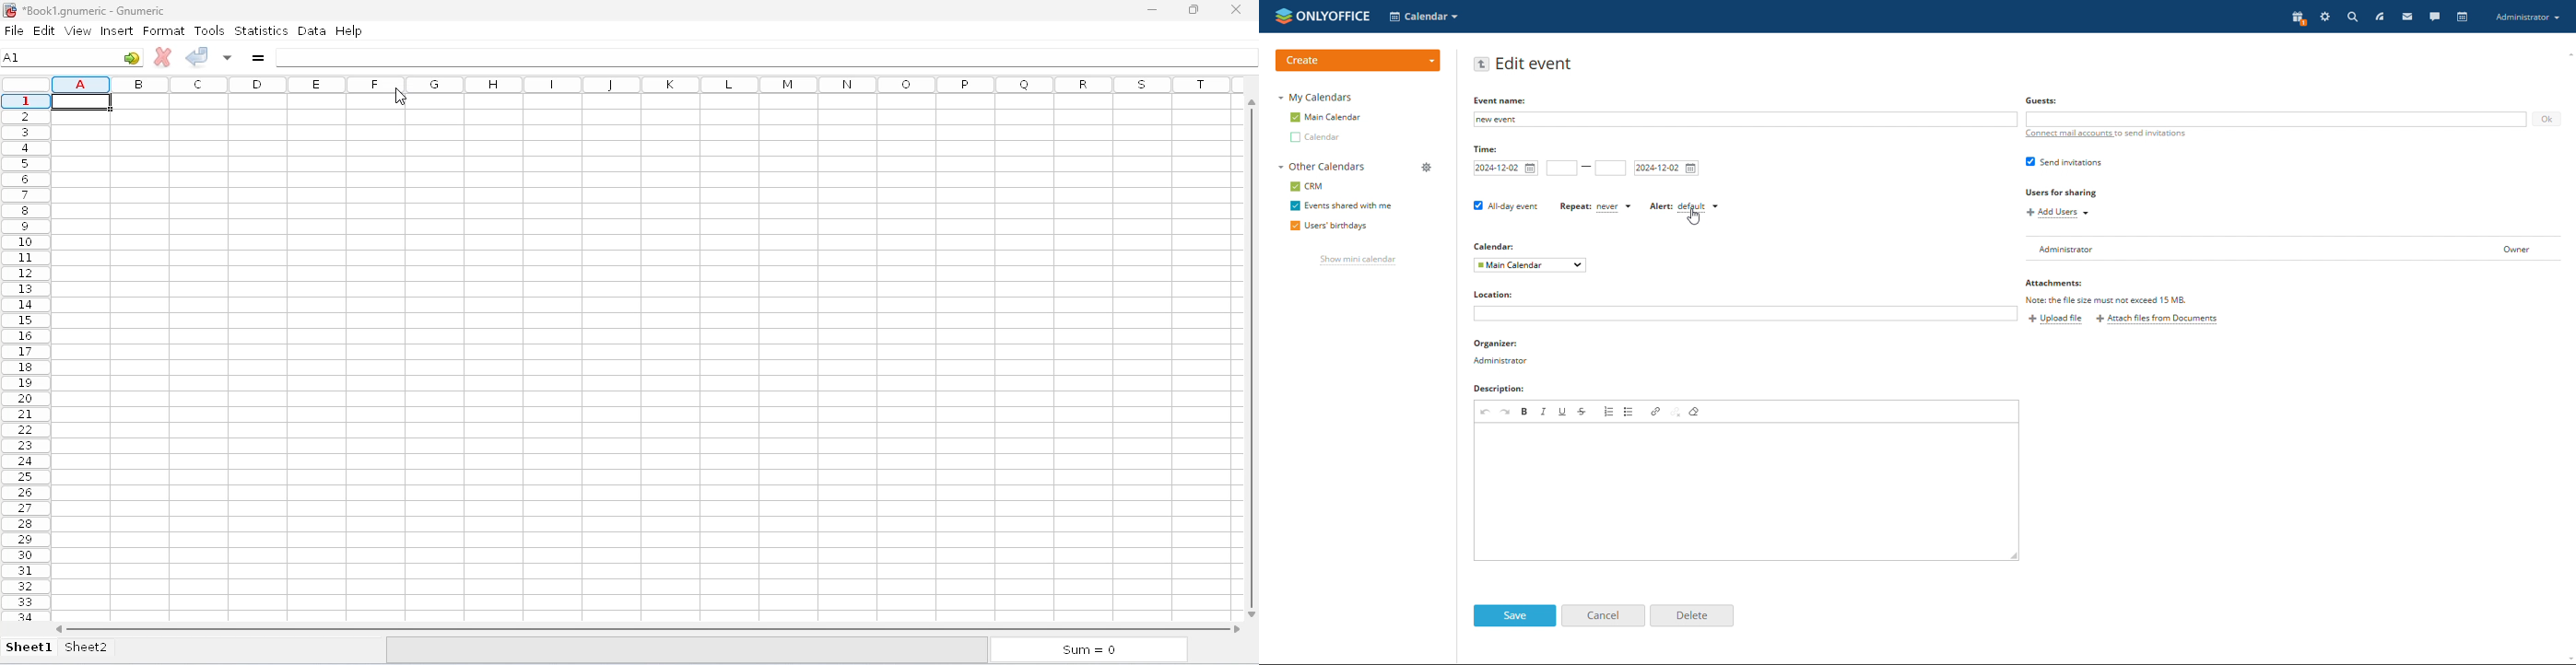  What do you see at coordinates (1741, 492) in the screenshot?
I see `add description` at bounding box center [1741, 492].